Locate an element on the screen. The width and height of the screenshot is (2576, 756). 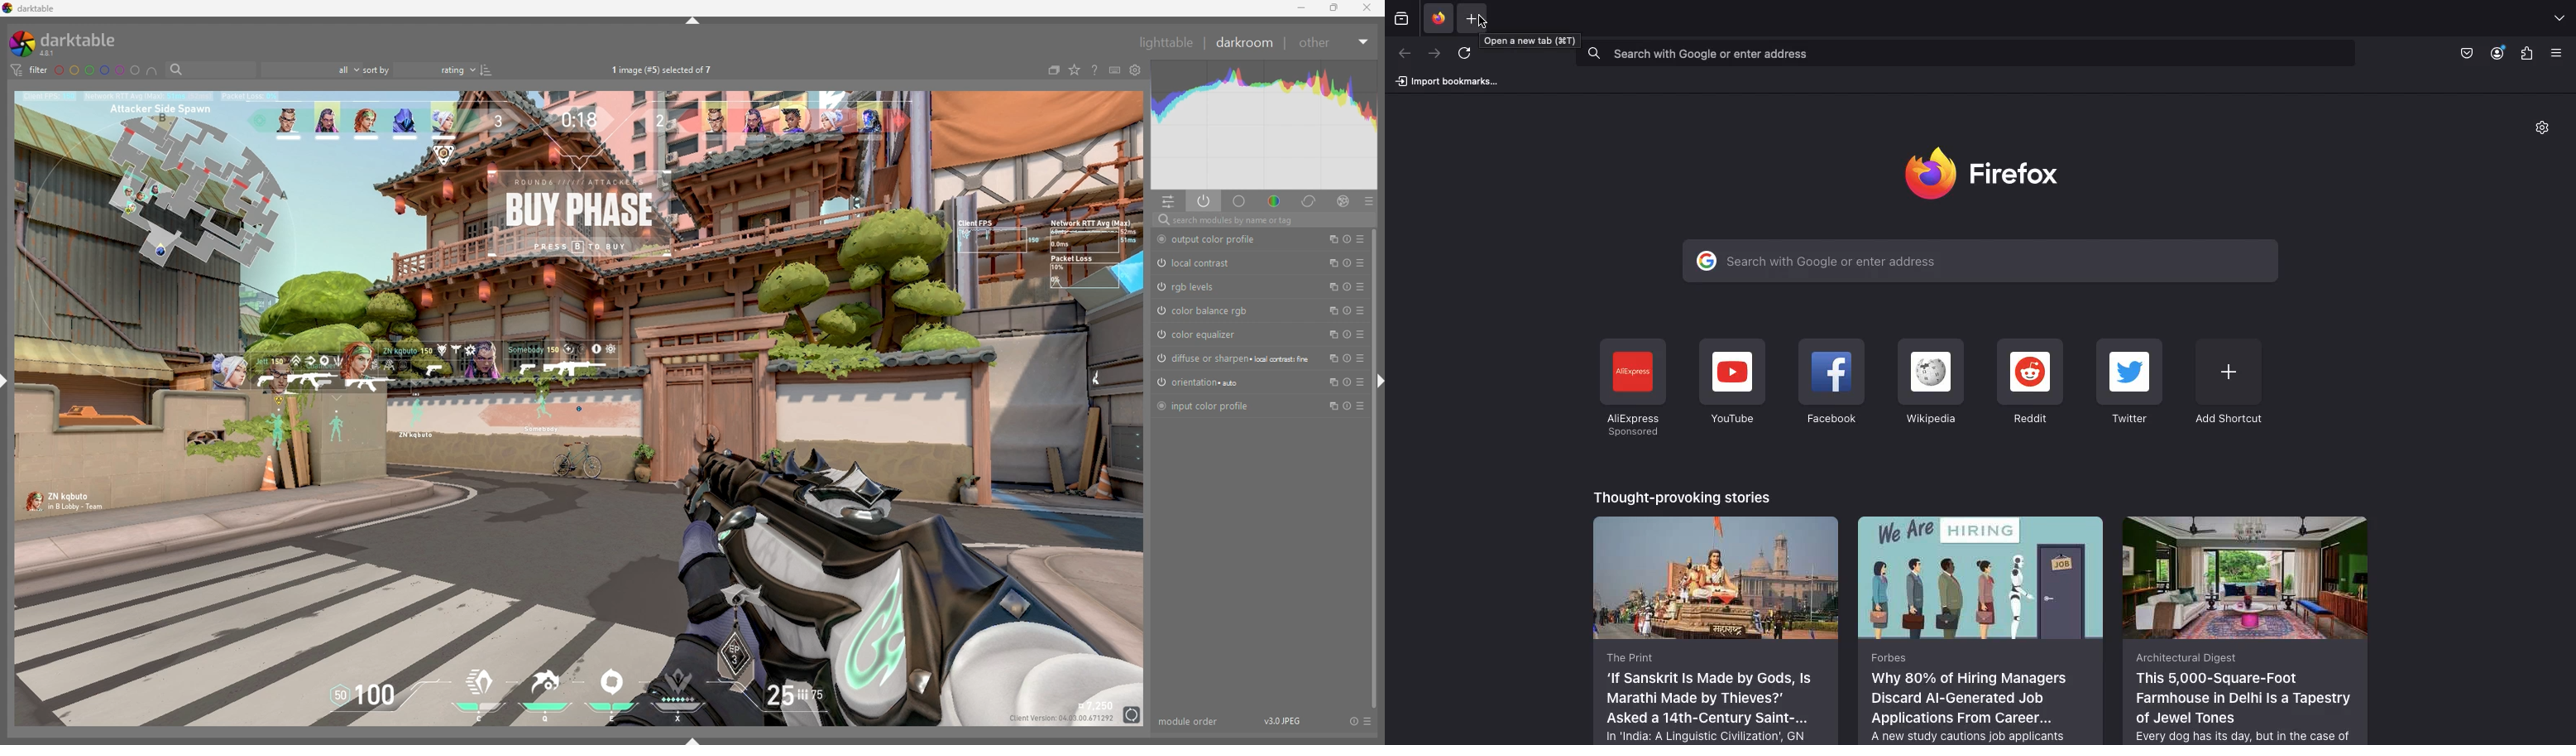
filter is located at coordinates (30, 70).